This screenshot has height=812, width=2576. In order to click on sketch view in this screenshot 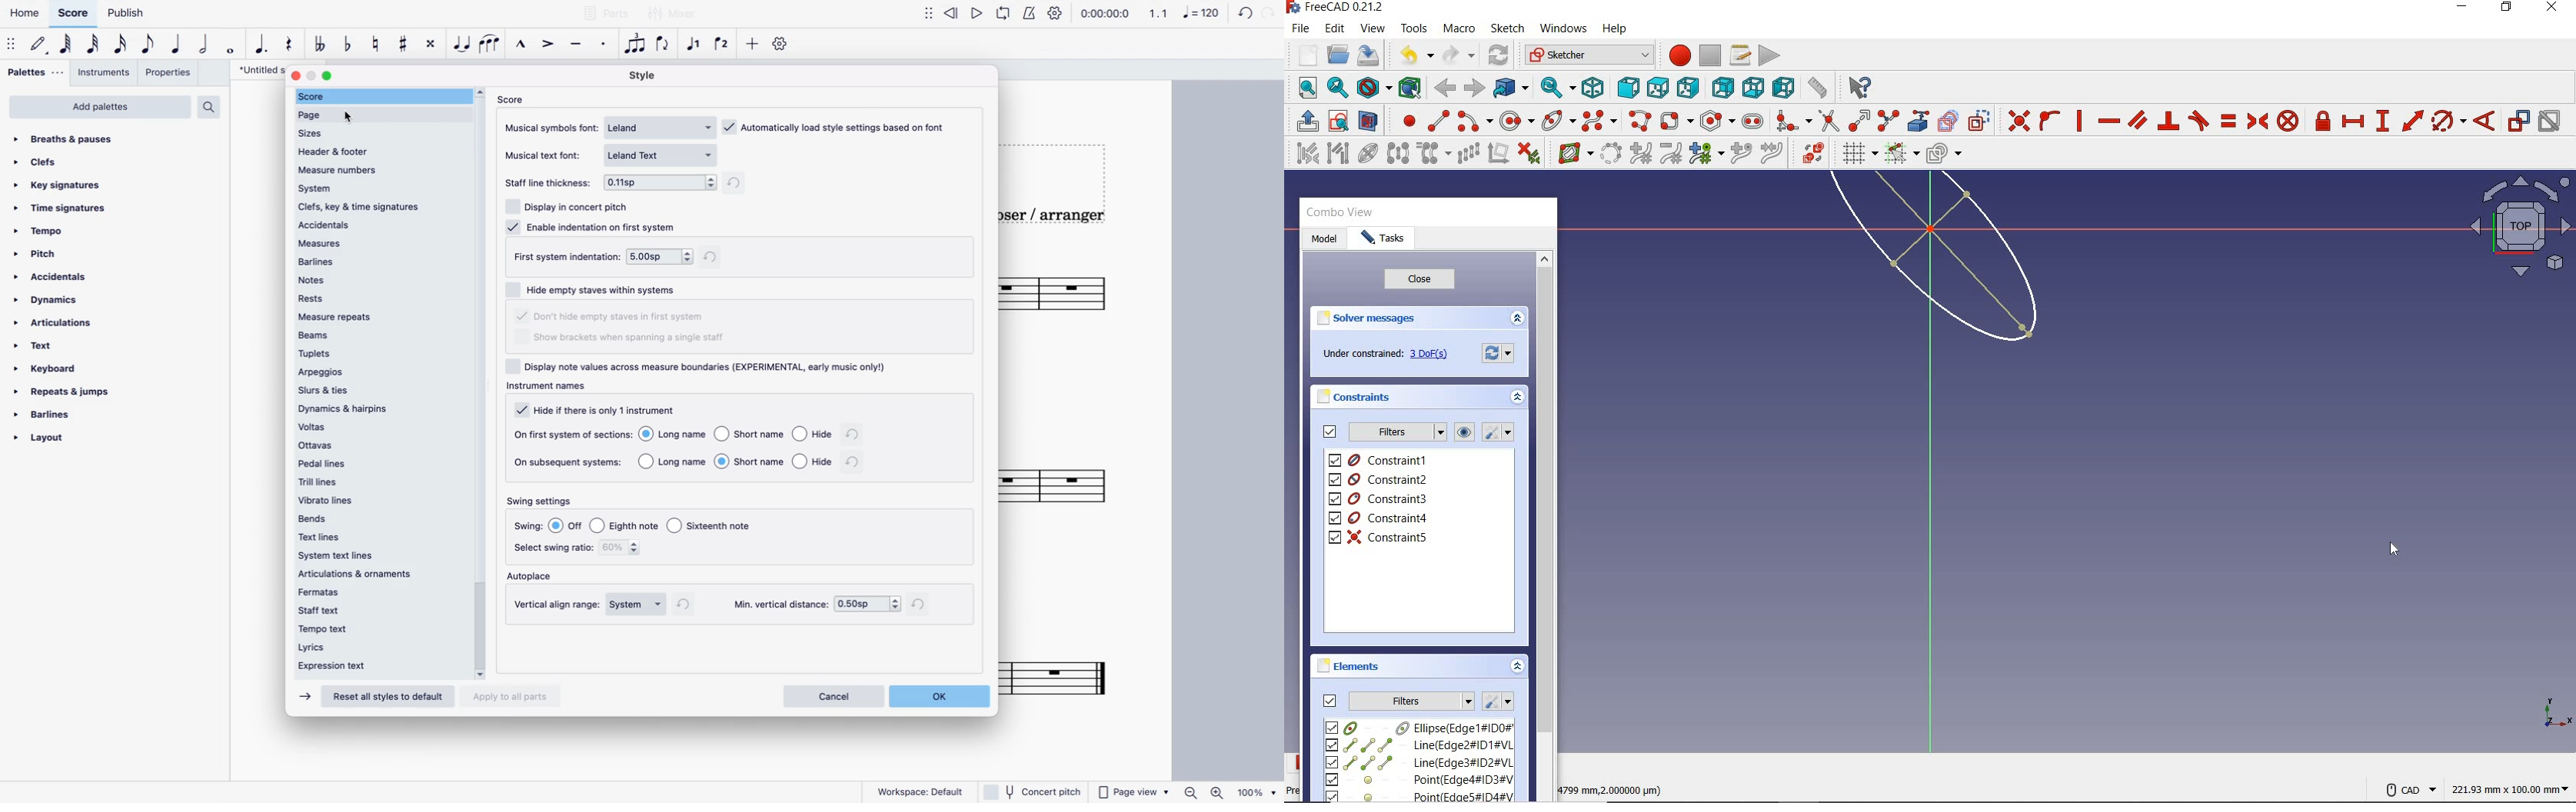, I will do `click(2518, 226)`.